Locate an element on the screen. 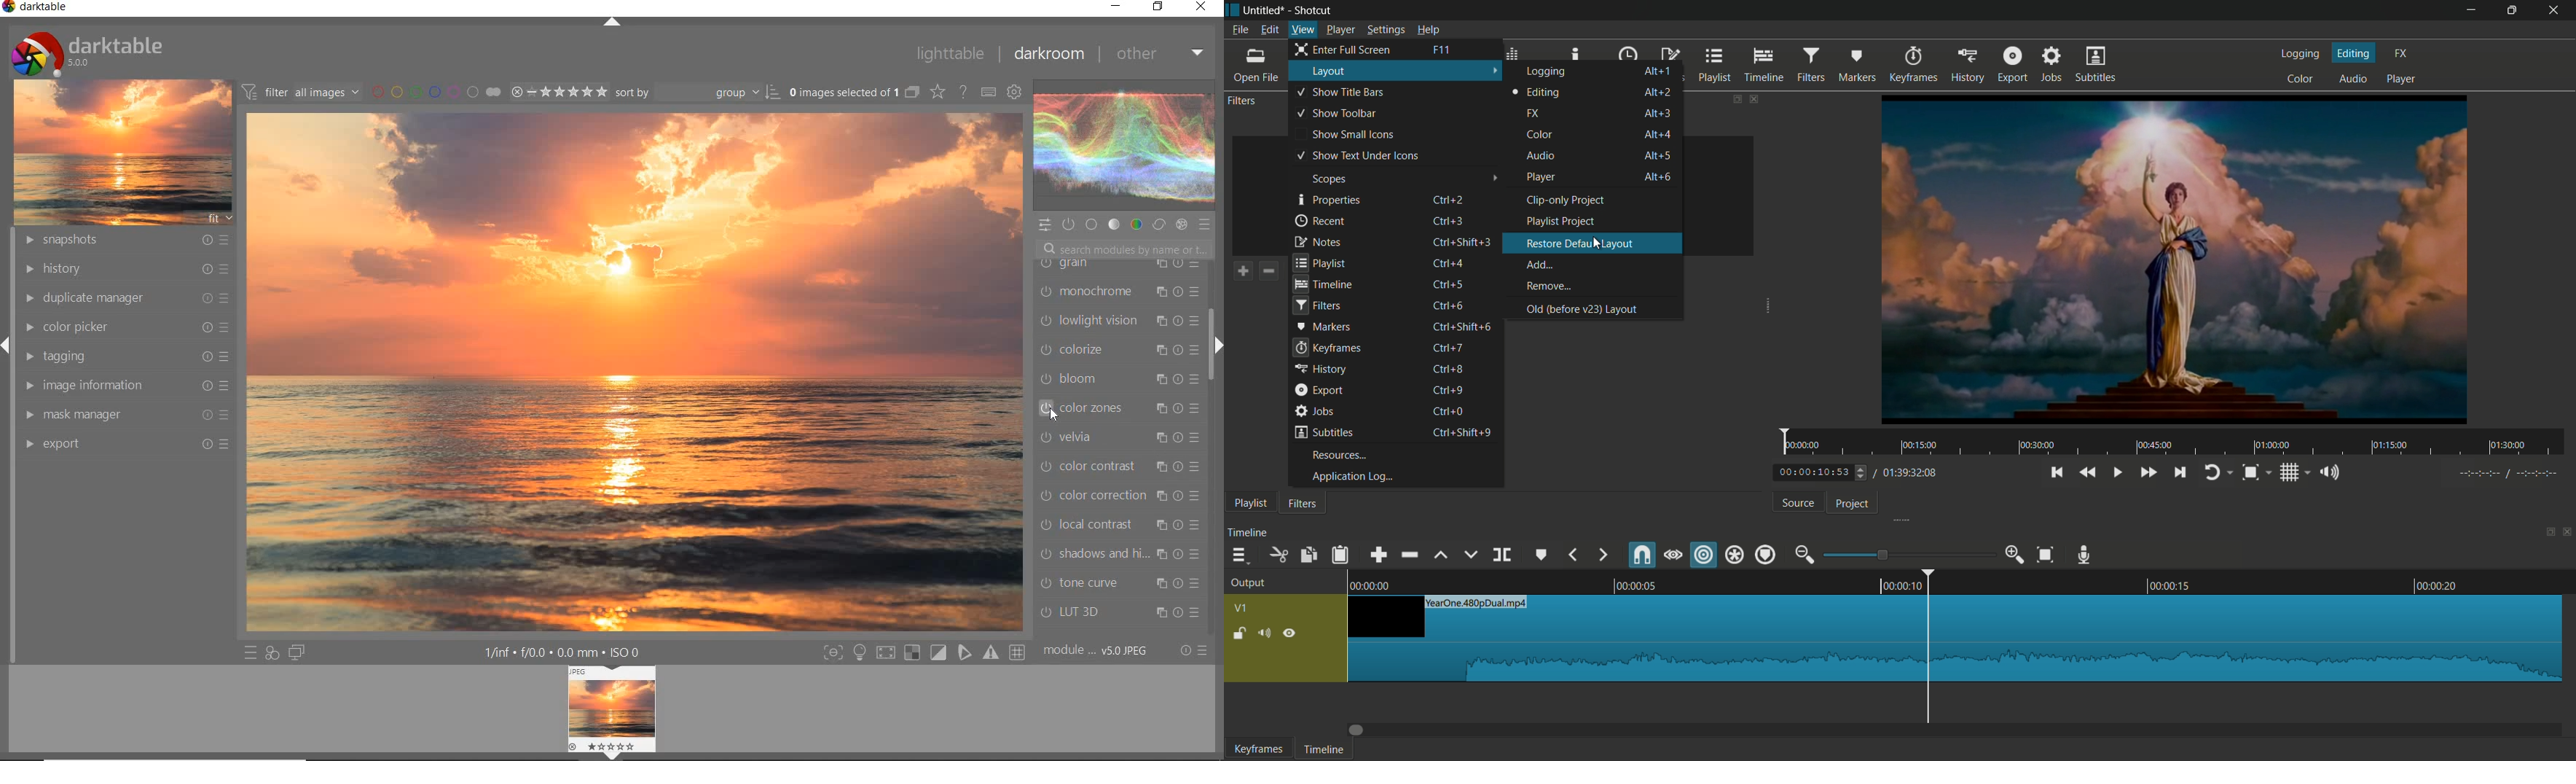  application log is located at coordinates (1348, 476).